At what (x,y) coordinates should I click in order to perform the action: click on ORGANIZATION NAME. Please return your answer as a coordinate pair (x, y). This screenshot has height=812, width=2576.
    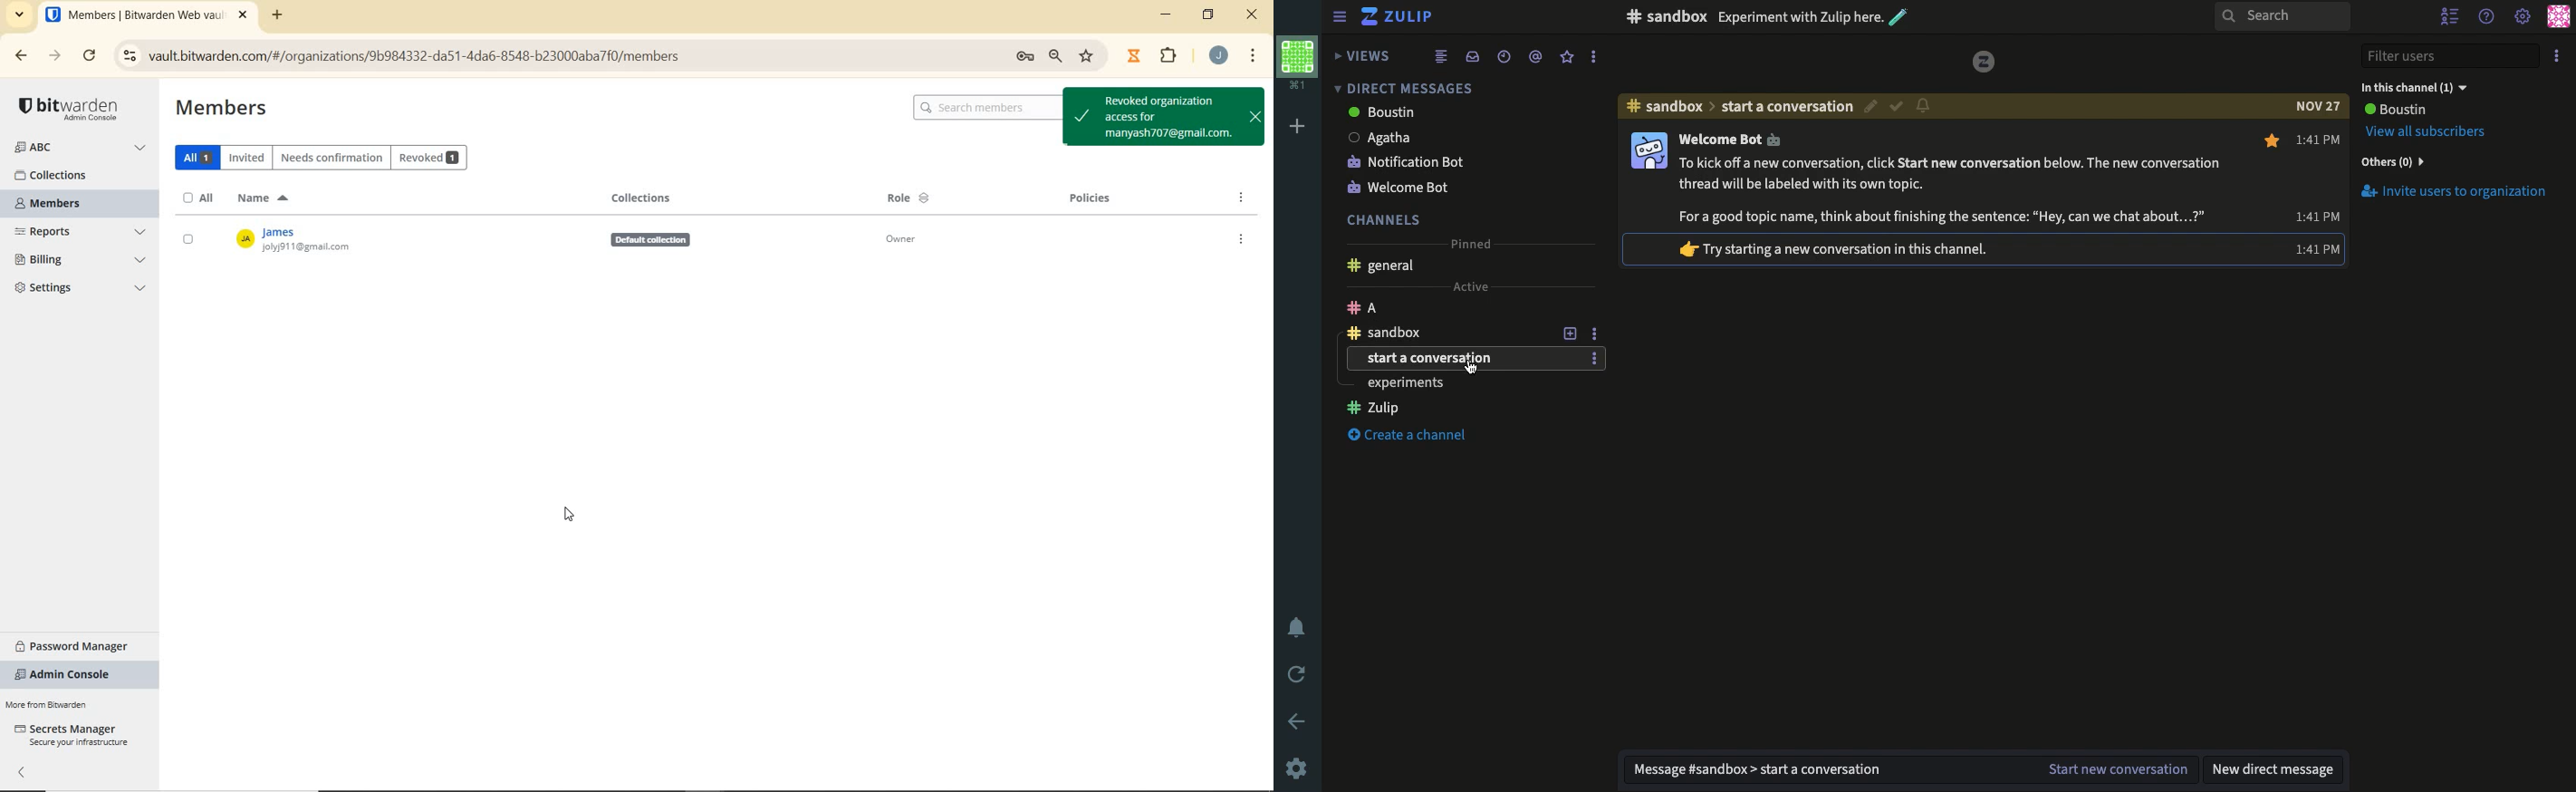
    Looking at the image, I should click on (82, 148).